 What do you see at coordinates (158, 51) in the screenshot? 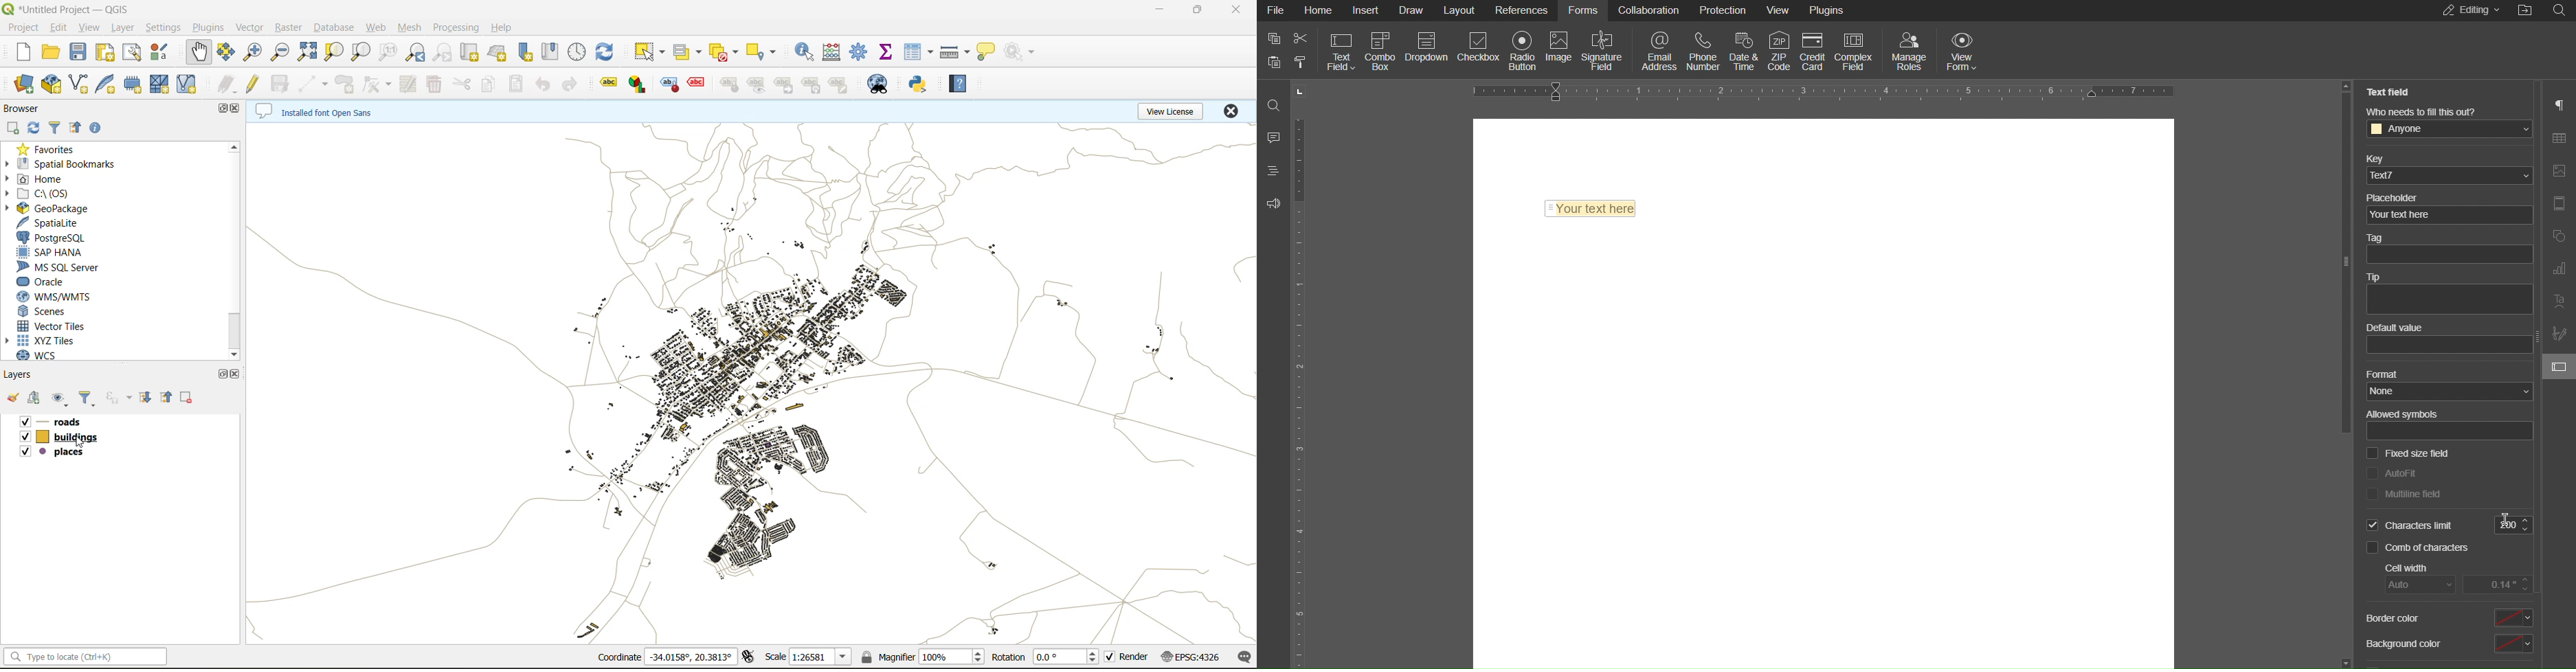
I see `style manager` at bounding box center [158, 51].